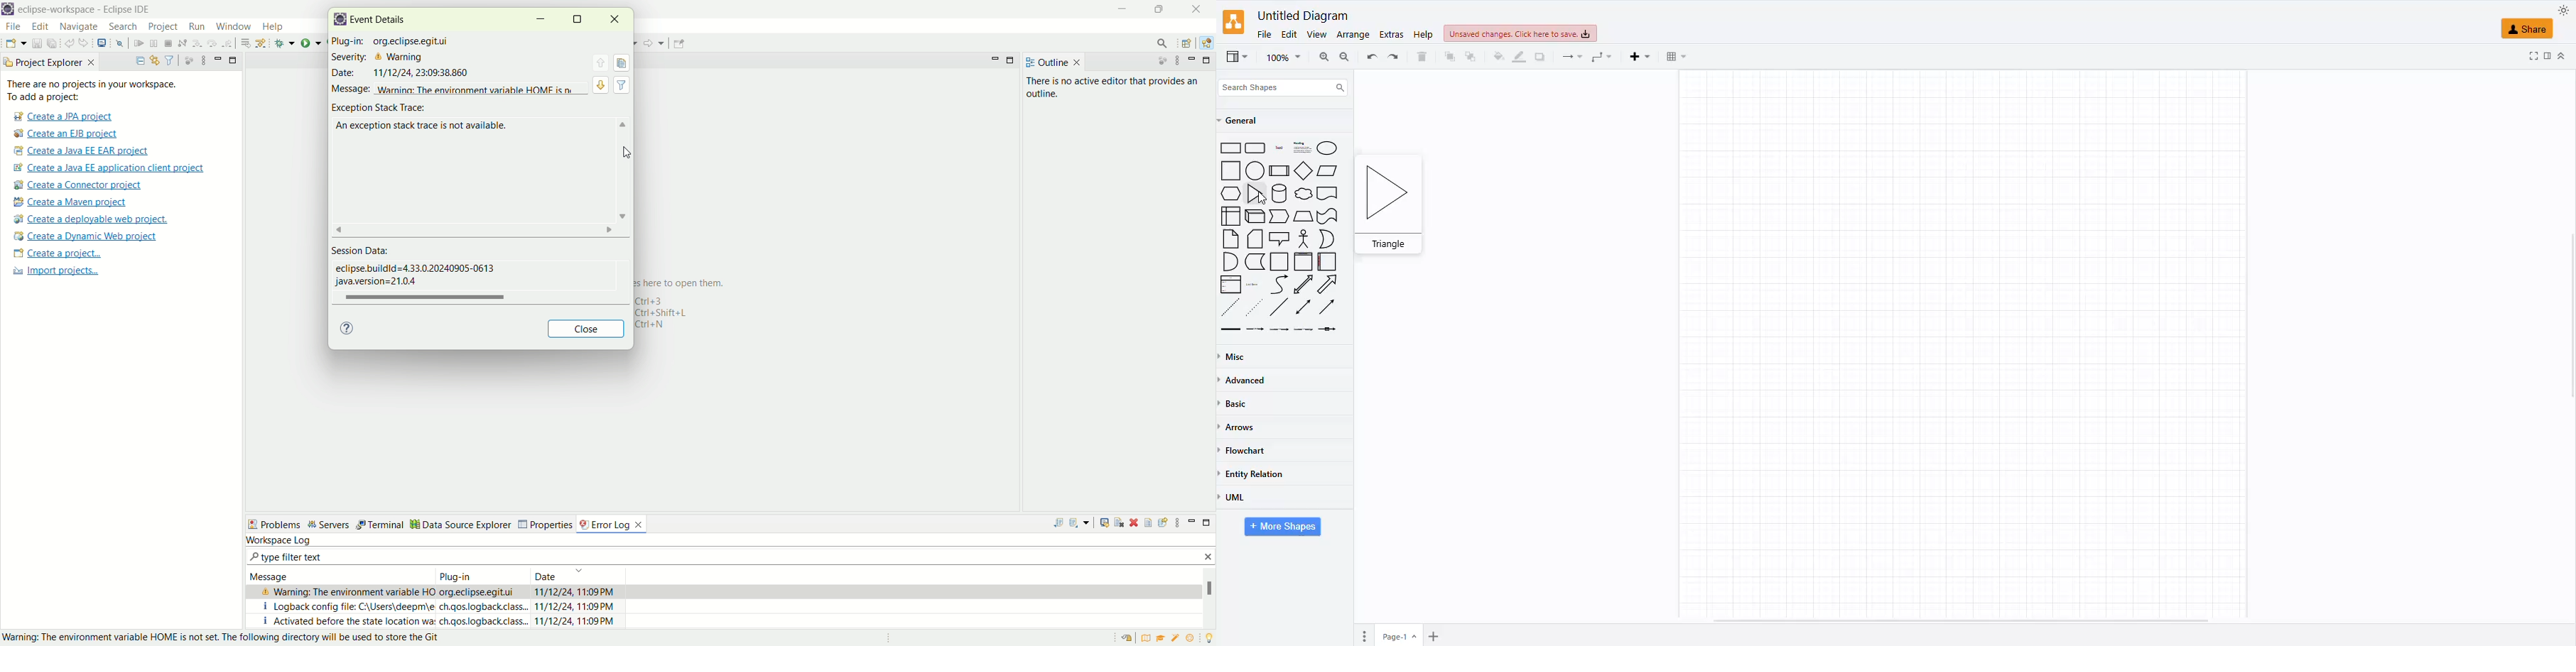 This screenshot has height=672, width=2576. What do you see at coordinates (1674, 57) in the screenshot?
I see `table` at bounding box center [1674, 57].